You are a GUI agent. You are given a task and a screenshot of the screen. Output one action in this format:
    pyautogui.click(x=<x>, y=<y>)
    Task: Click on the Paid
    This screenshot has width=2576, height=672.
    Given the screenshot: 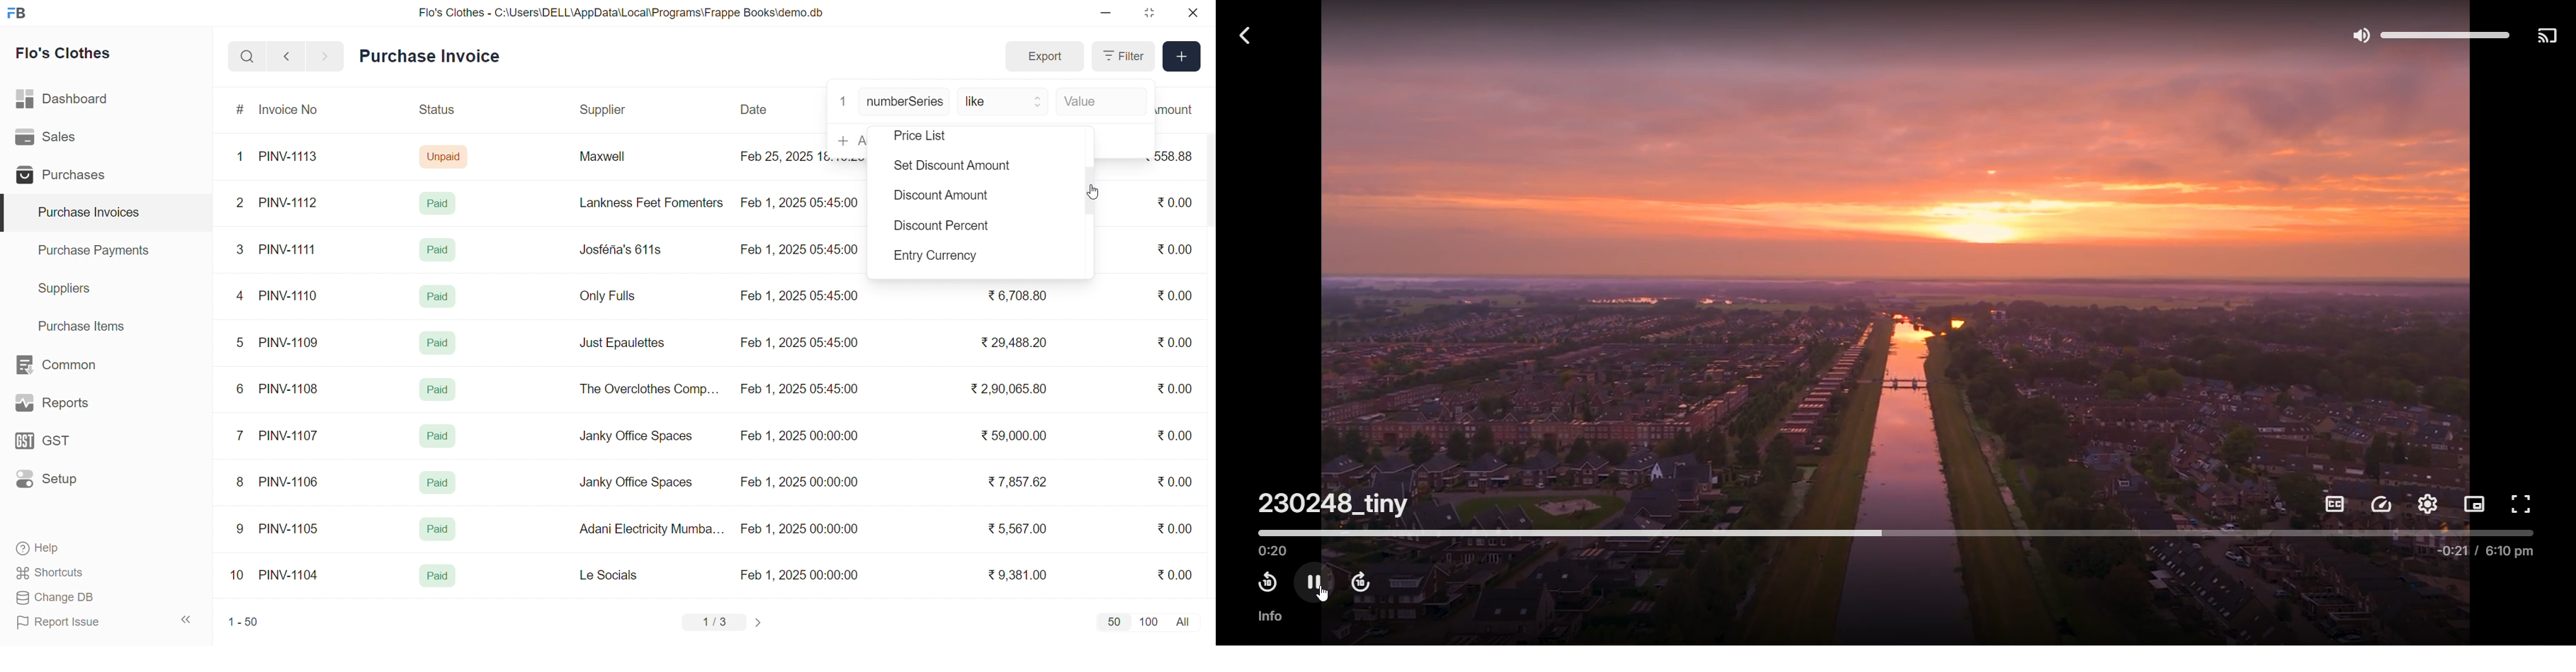 What is the action you would take?
    pyautogui.click(x=438, y=436)
    